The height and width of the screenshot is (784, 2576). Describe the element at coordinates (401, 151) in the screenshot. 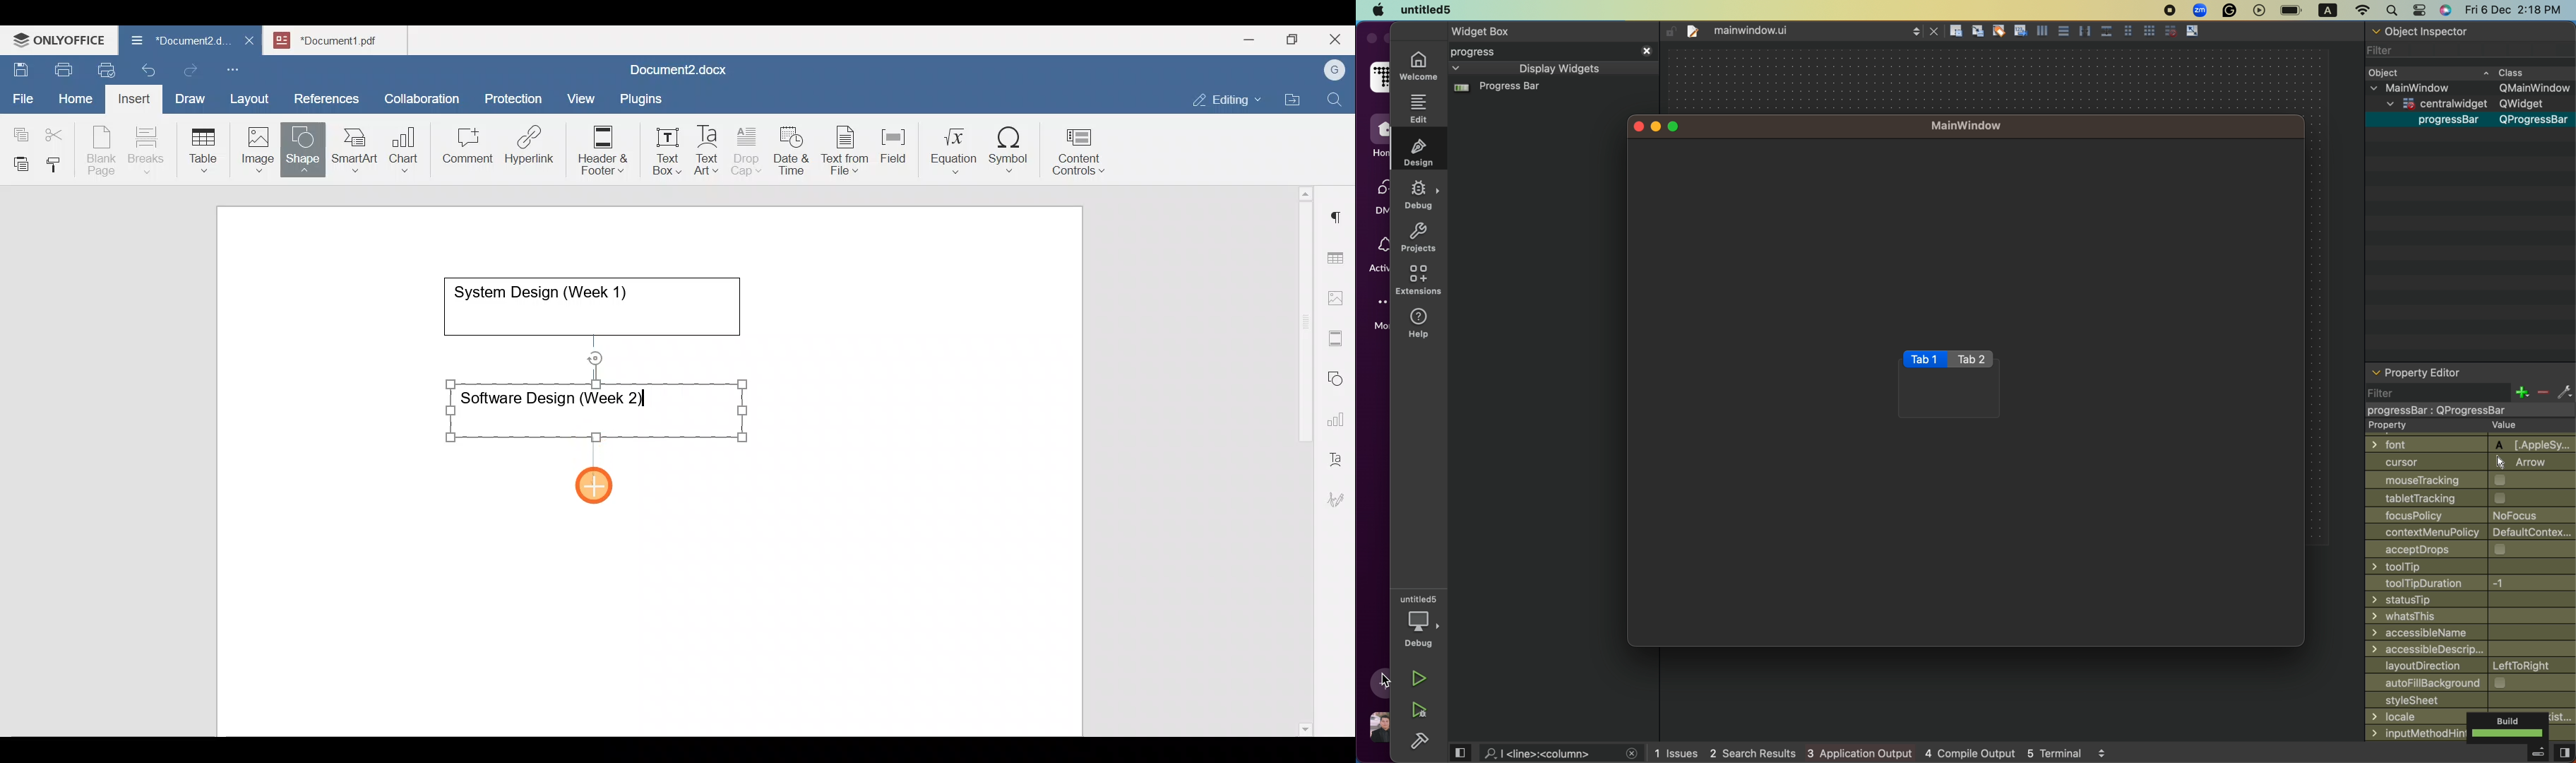

I see `Chart` at that location.